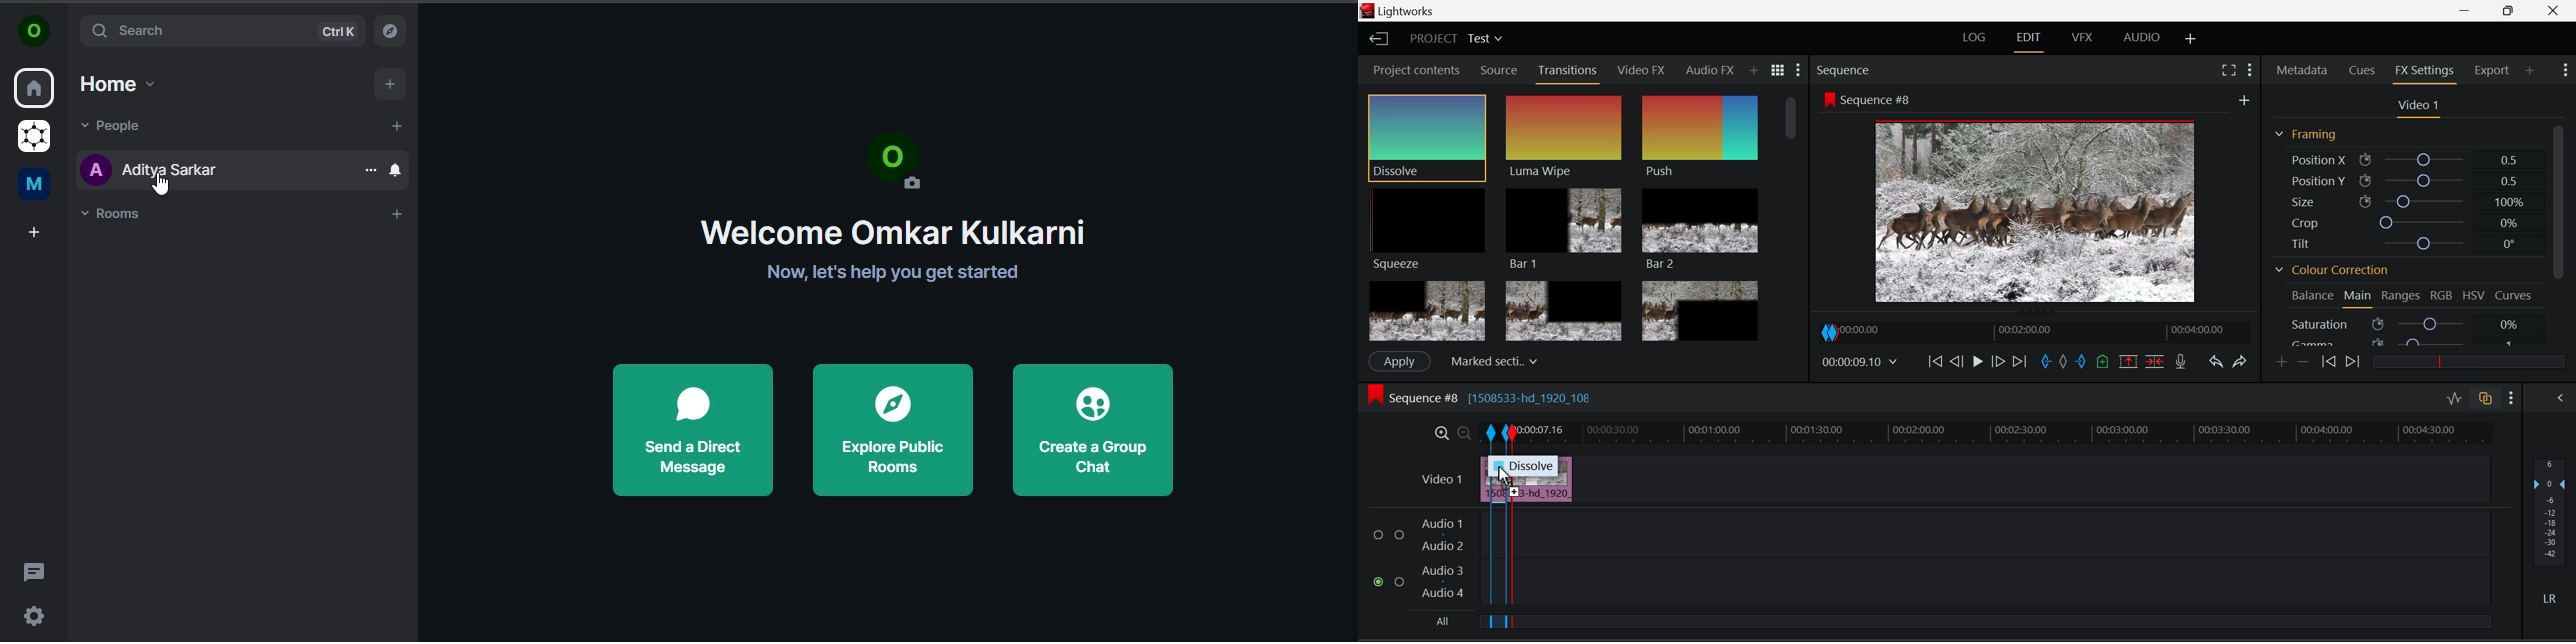 The width and height of the screenshot is (2576, 644). What do you see at coordinates (896, 161) in the screenshot?
I see `Avatar` at bounding box center [896, 161].